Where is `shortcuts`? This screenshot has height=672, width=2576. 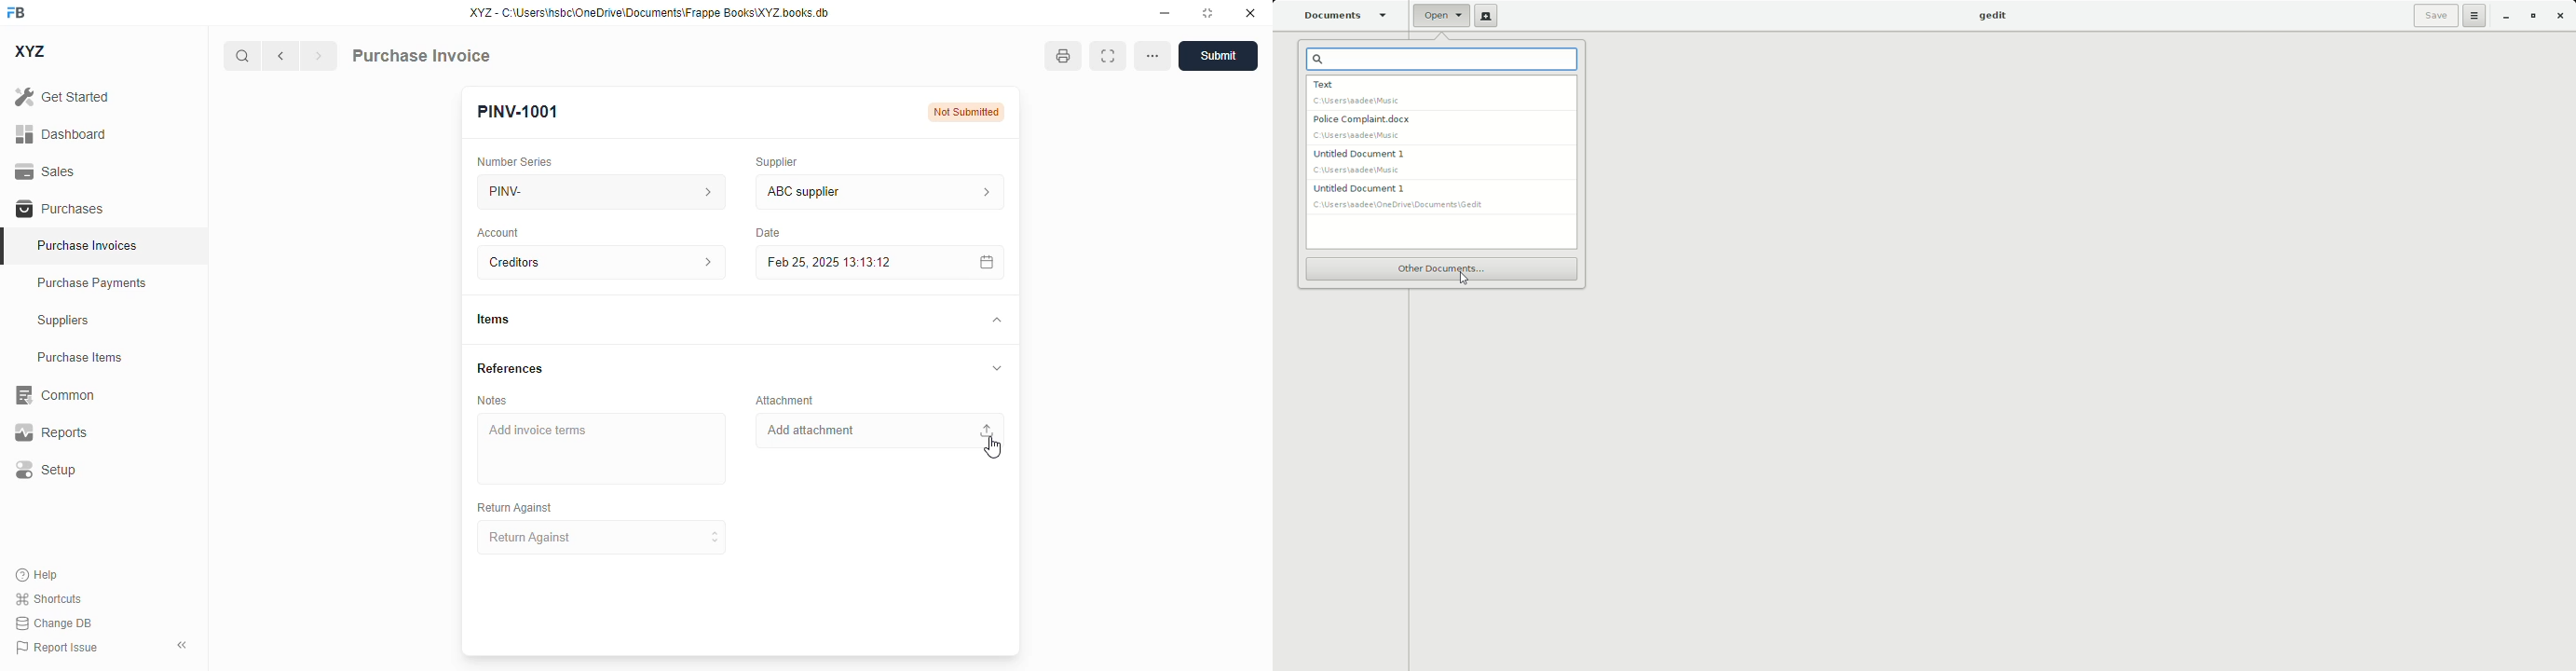 shortcuts is located at coordinates (49, 598).